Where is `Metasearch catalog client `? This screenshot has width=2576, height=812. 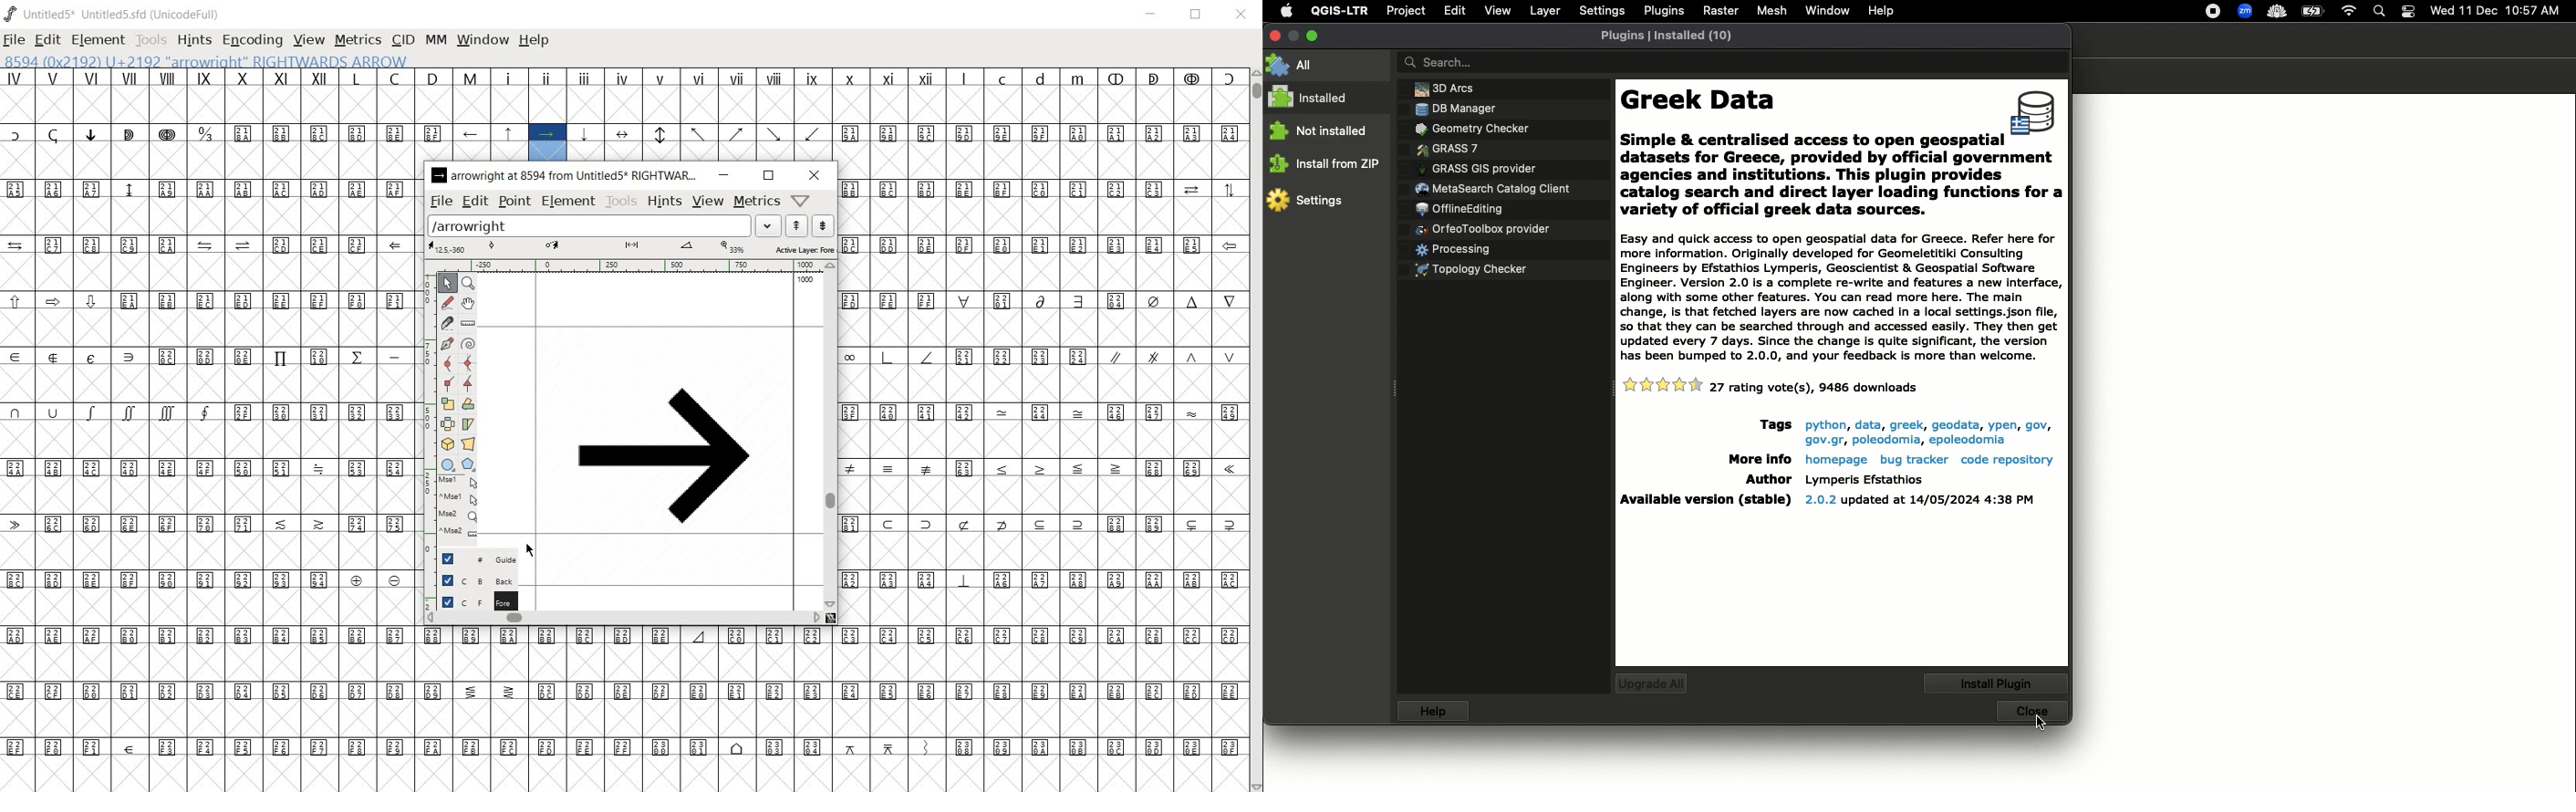 Metasearch catalog client  is located at coordinates (1494, 190).